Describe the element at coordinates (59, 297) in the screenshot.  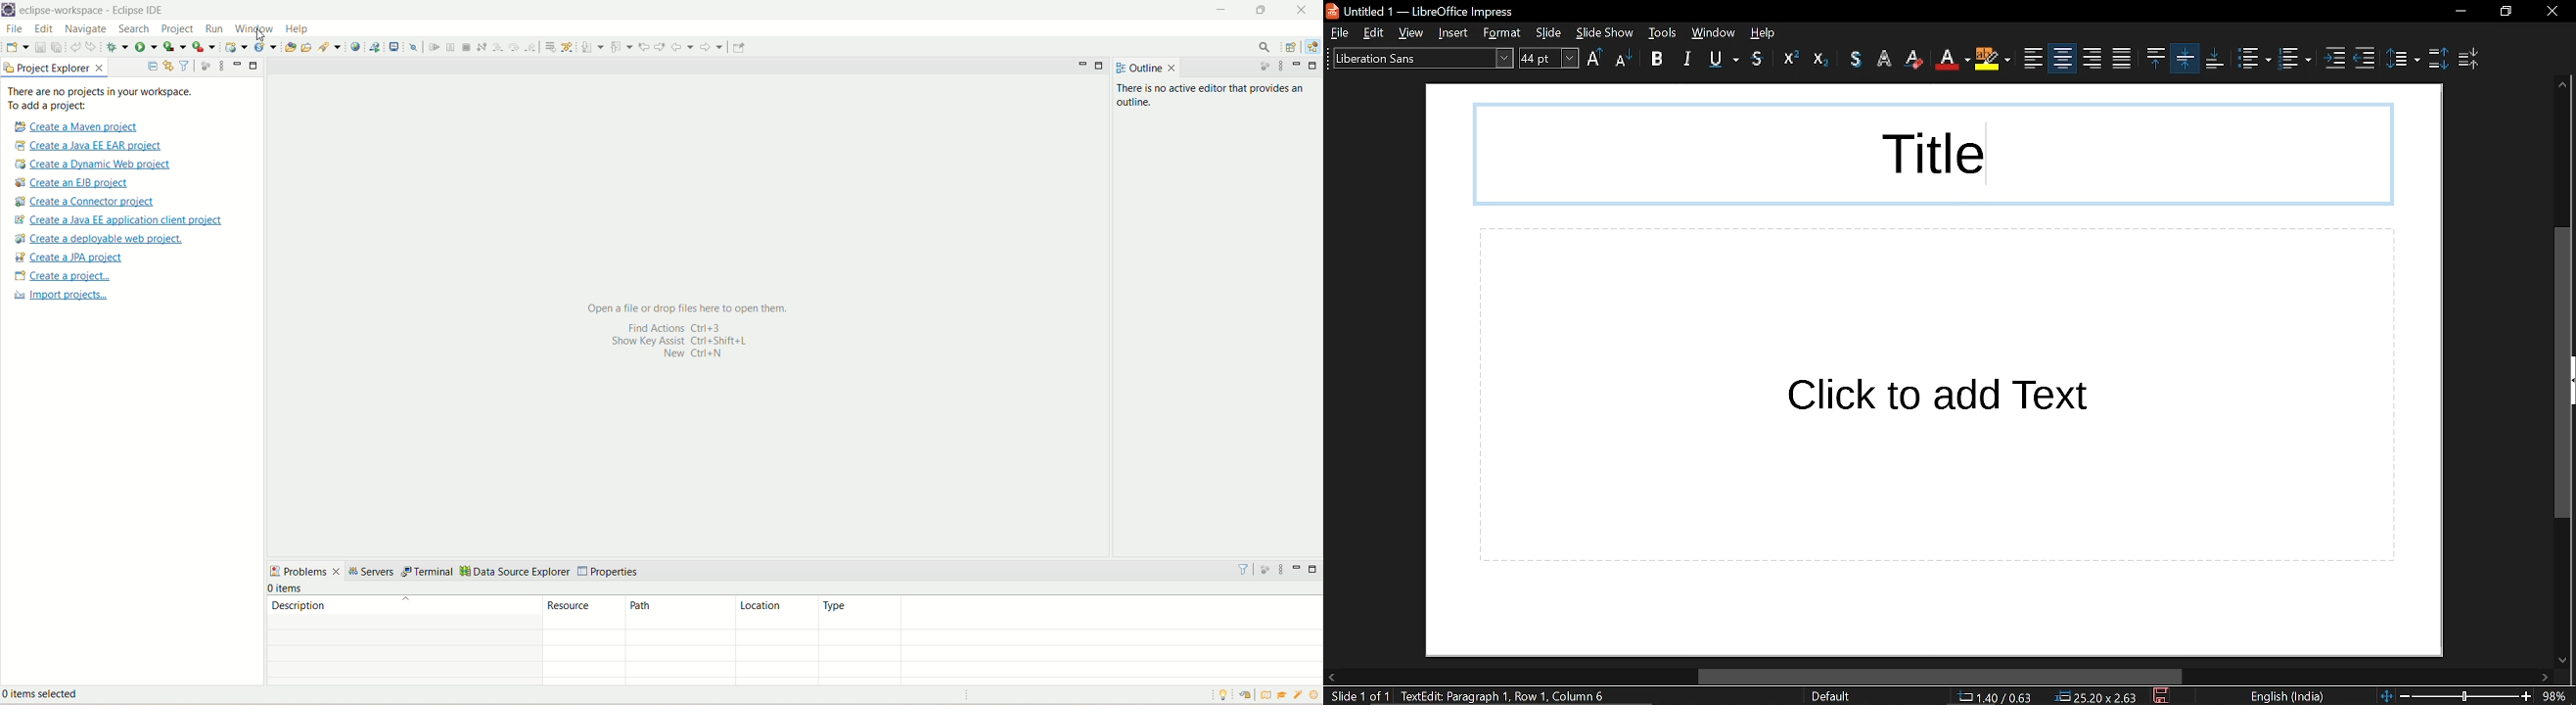
I see `import projects` at that location.